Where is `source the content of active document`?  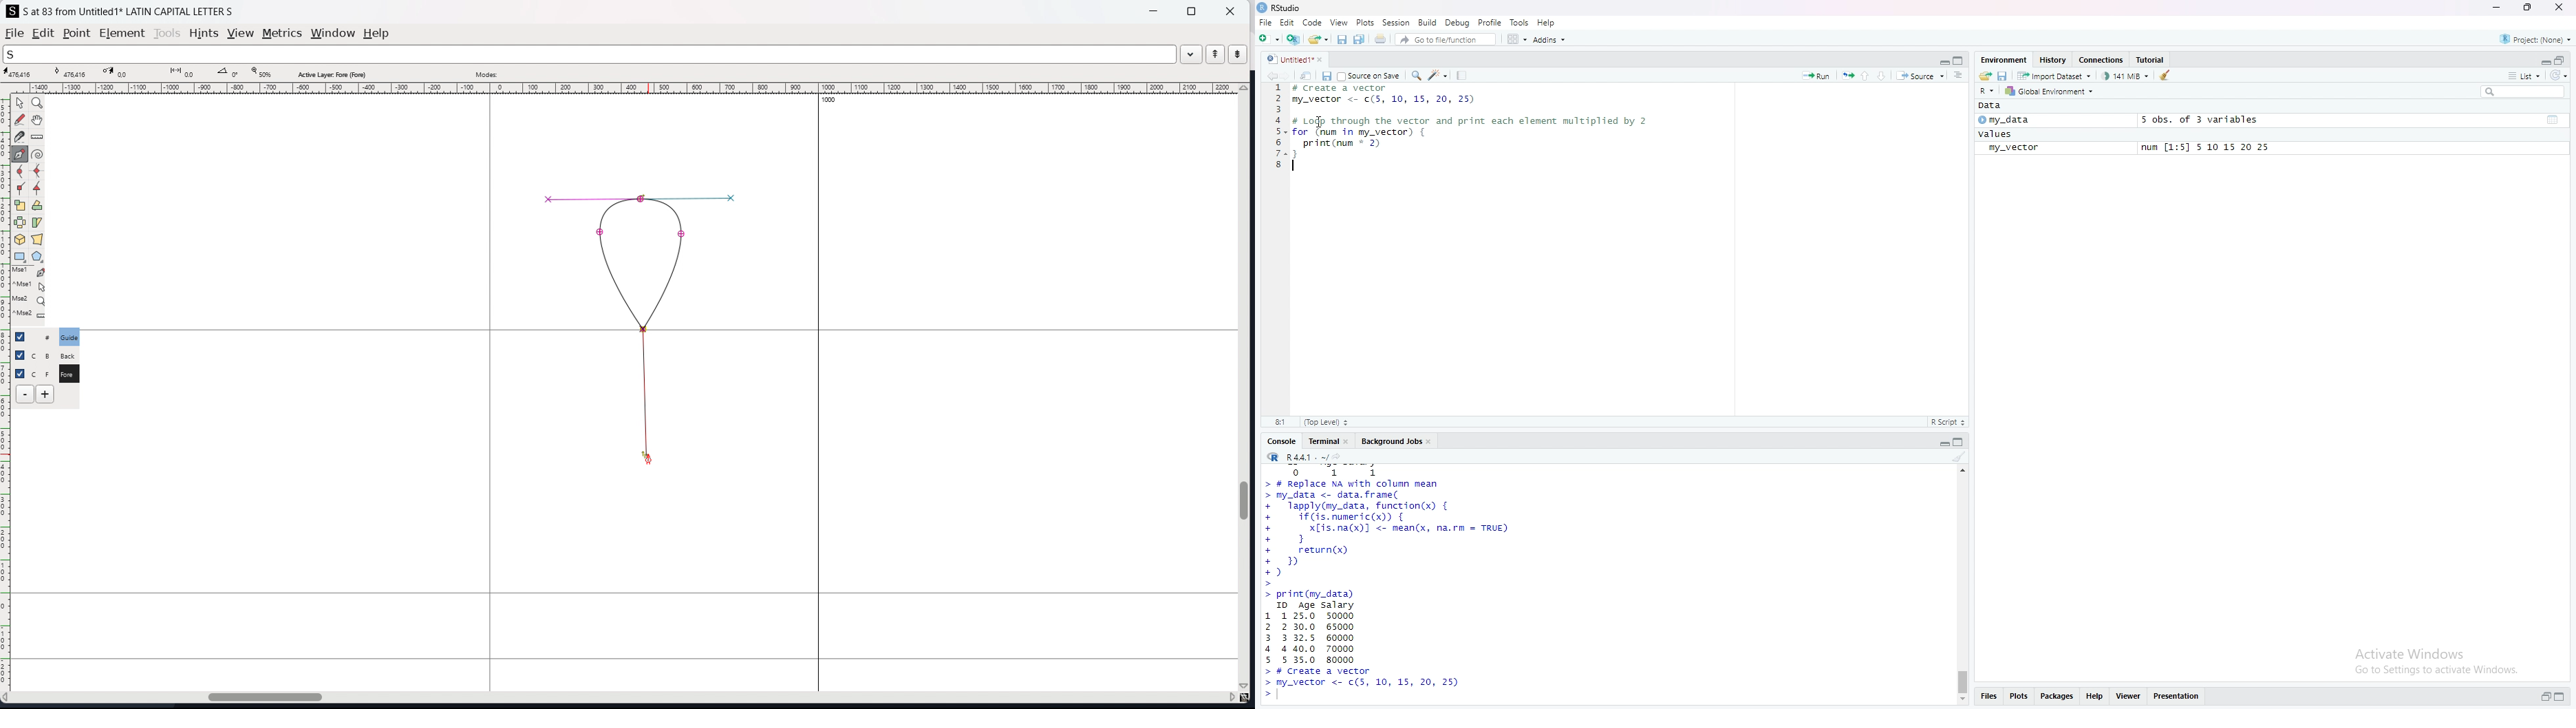
source the content of active document is located at coordinates (1922, 76).